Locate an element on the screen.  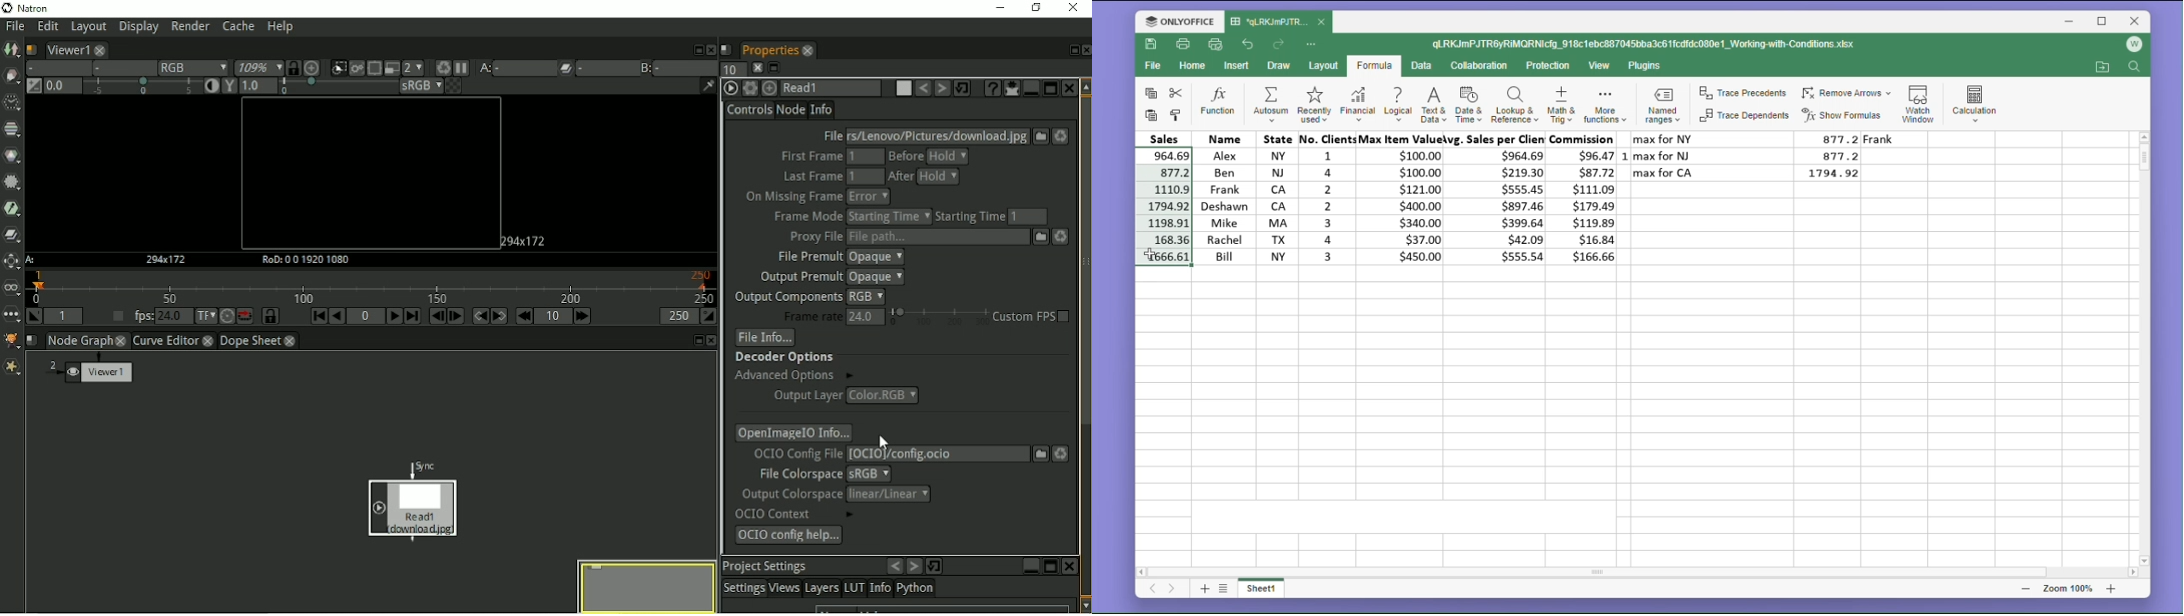
empty cells is located at coordinates (1635, 414).